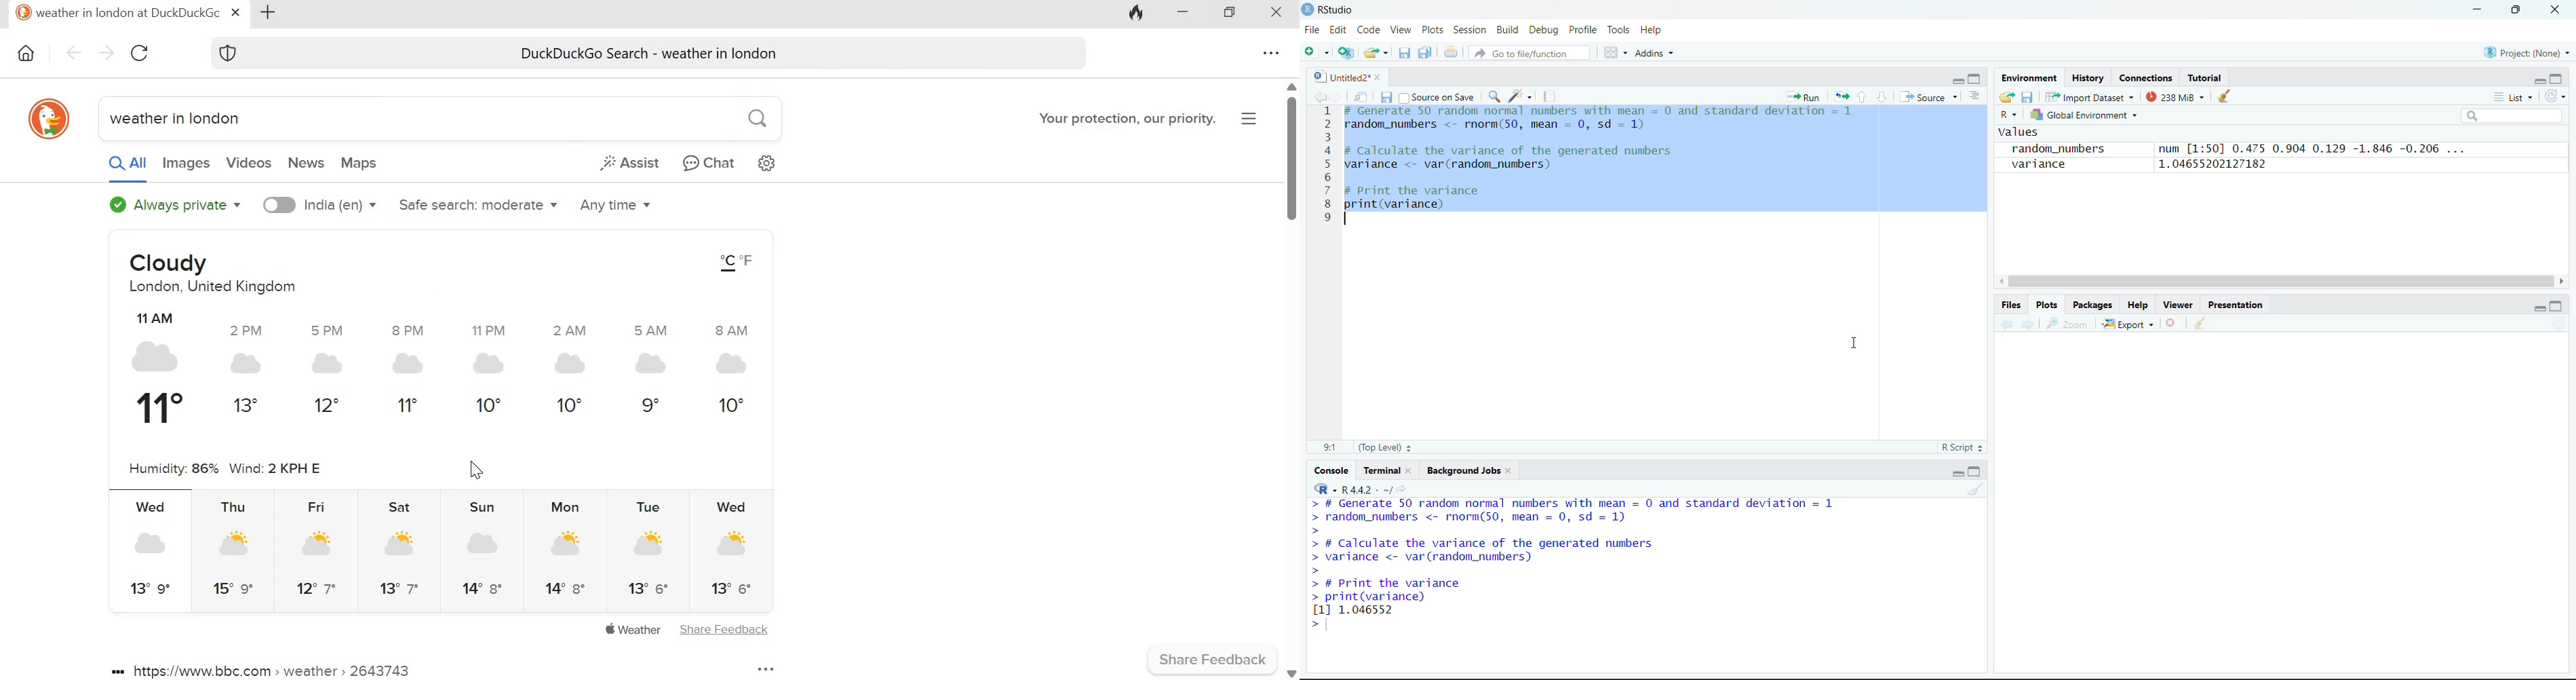 This screenshot has height=700, width=2576. I want to click on scroll bar, so click(2280, 281).